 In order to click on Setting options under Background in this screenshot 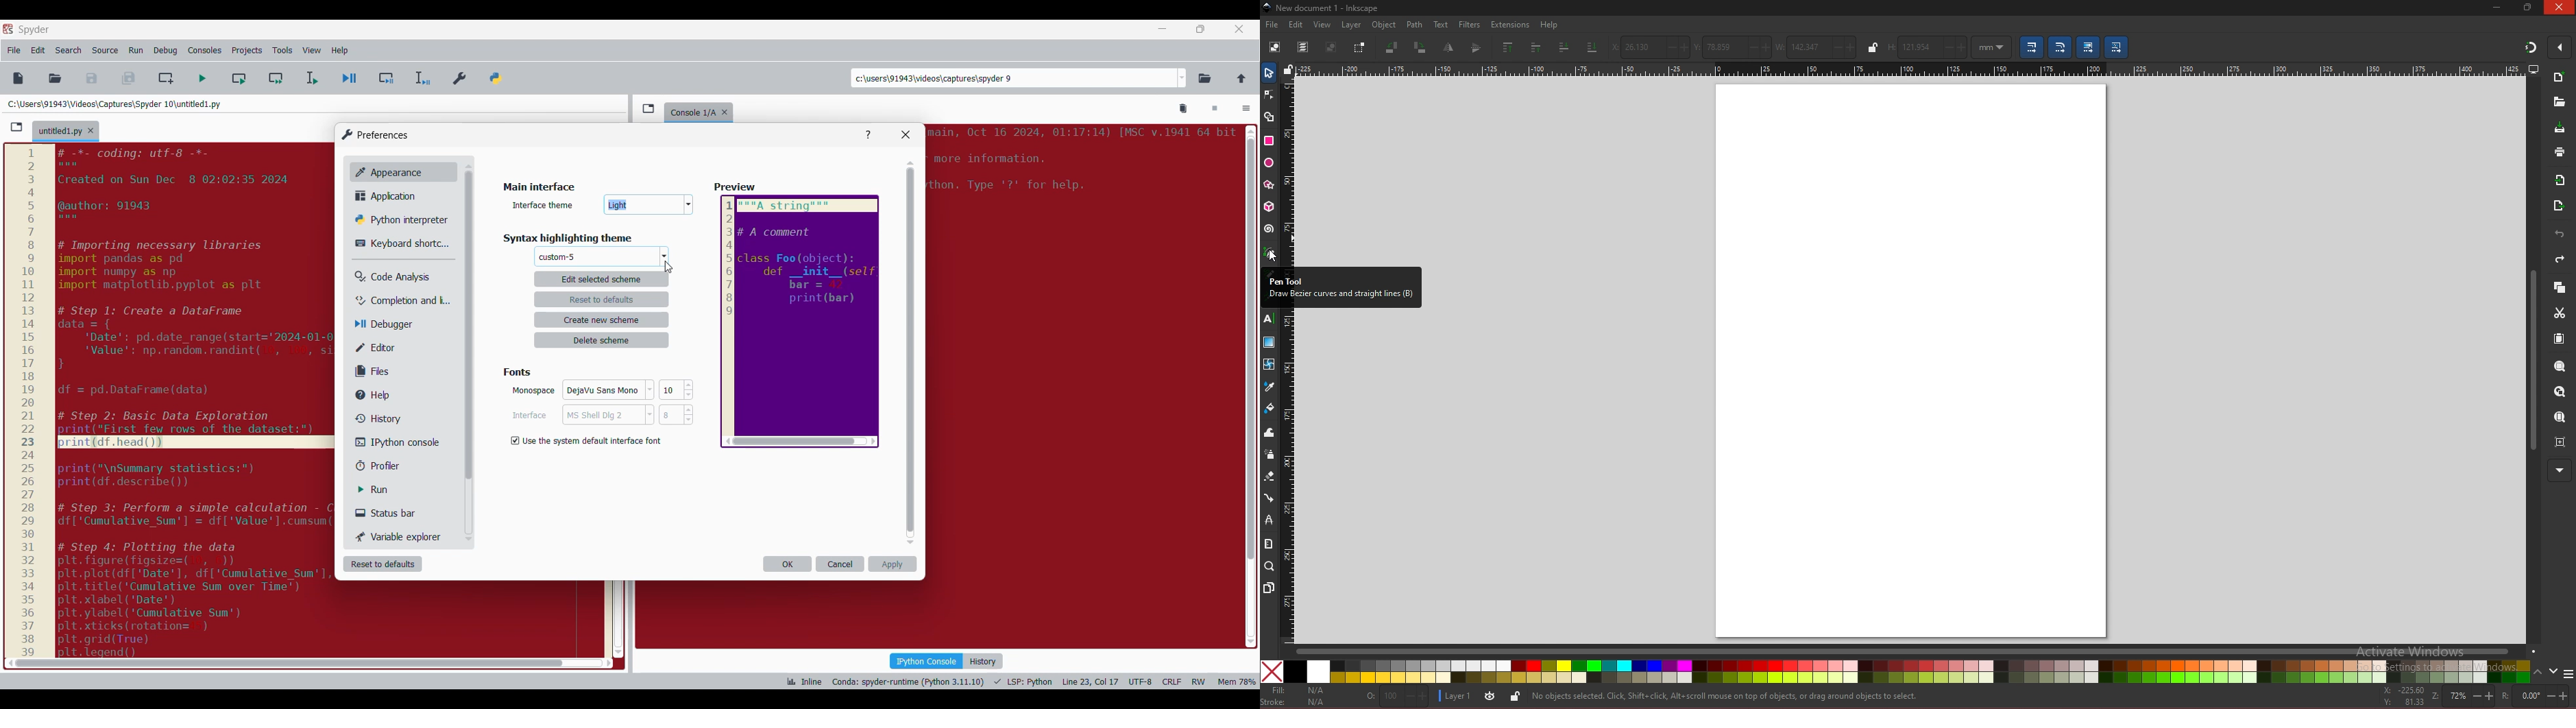, I will do `click(589, 439)`.